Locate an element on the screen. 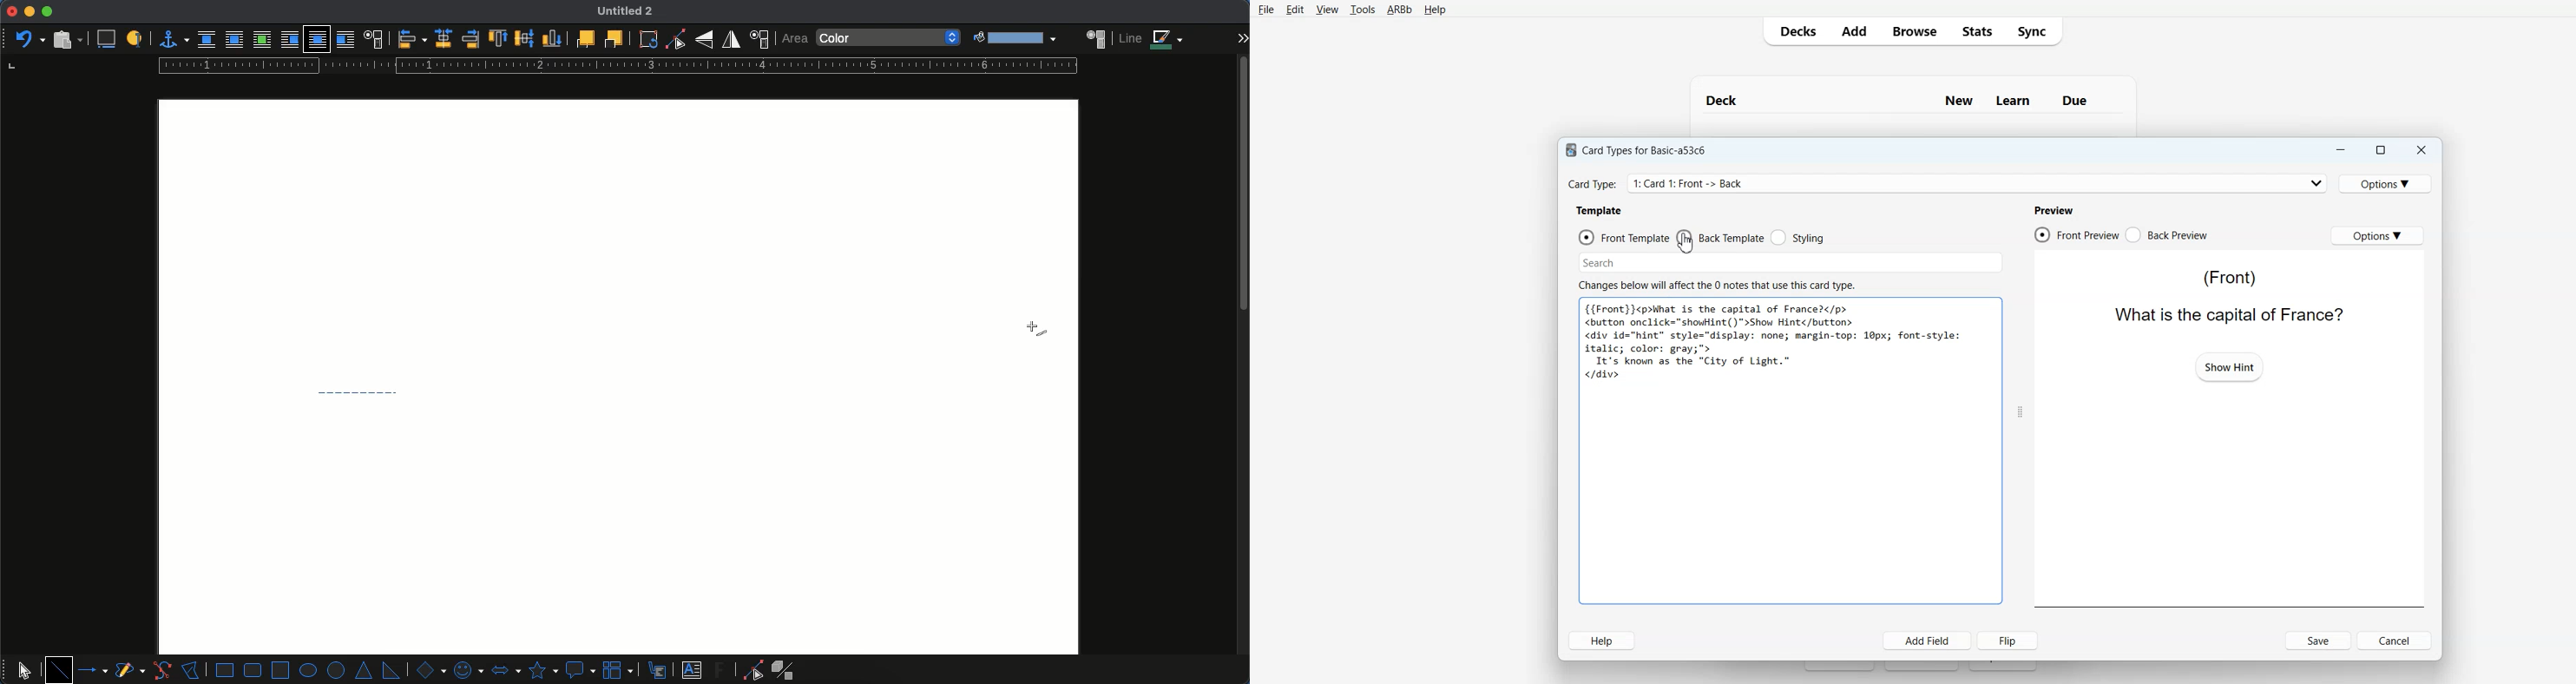 The height and width of the screenshot is (700, 2576). area is located at coordinates (794, 39).